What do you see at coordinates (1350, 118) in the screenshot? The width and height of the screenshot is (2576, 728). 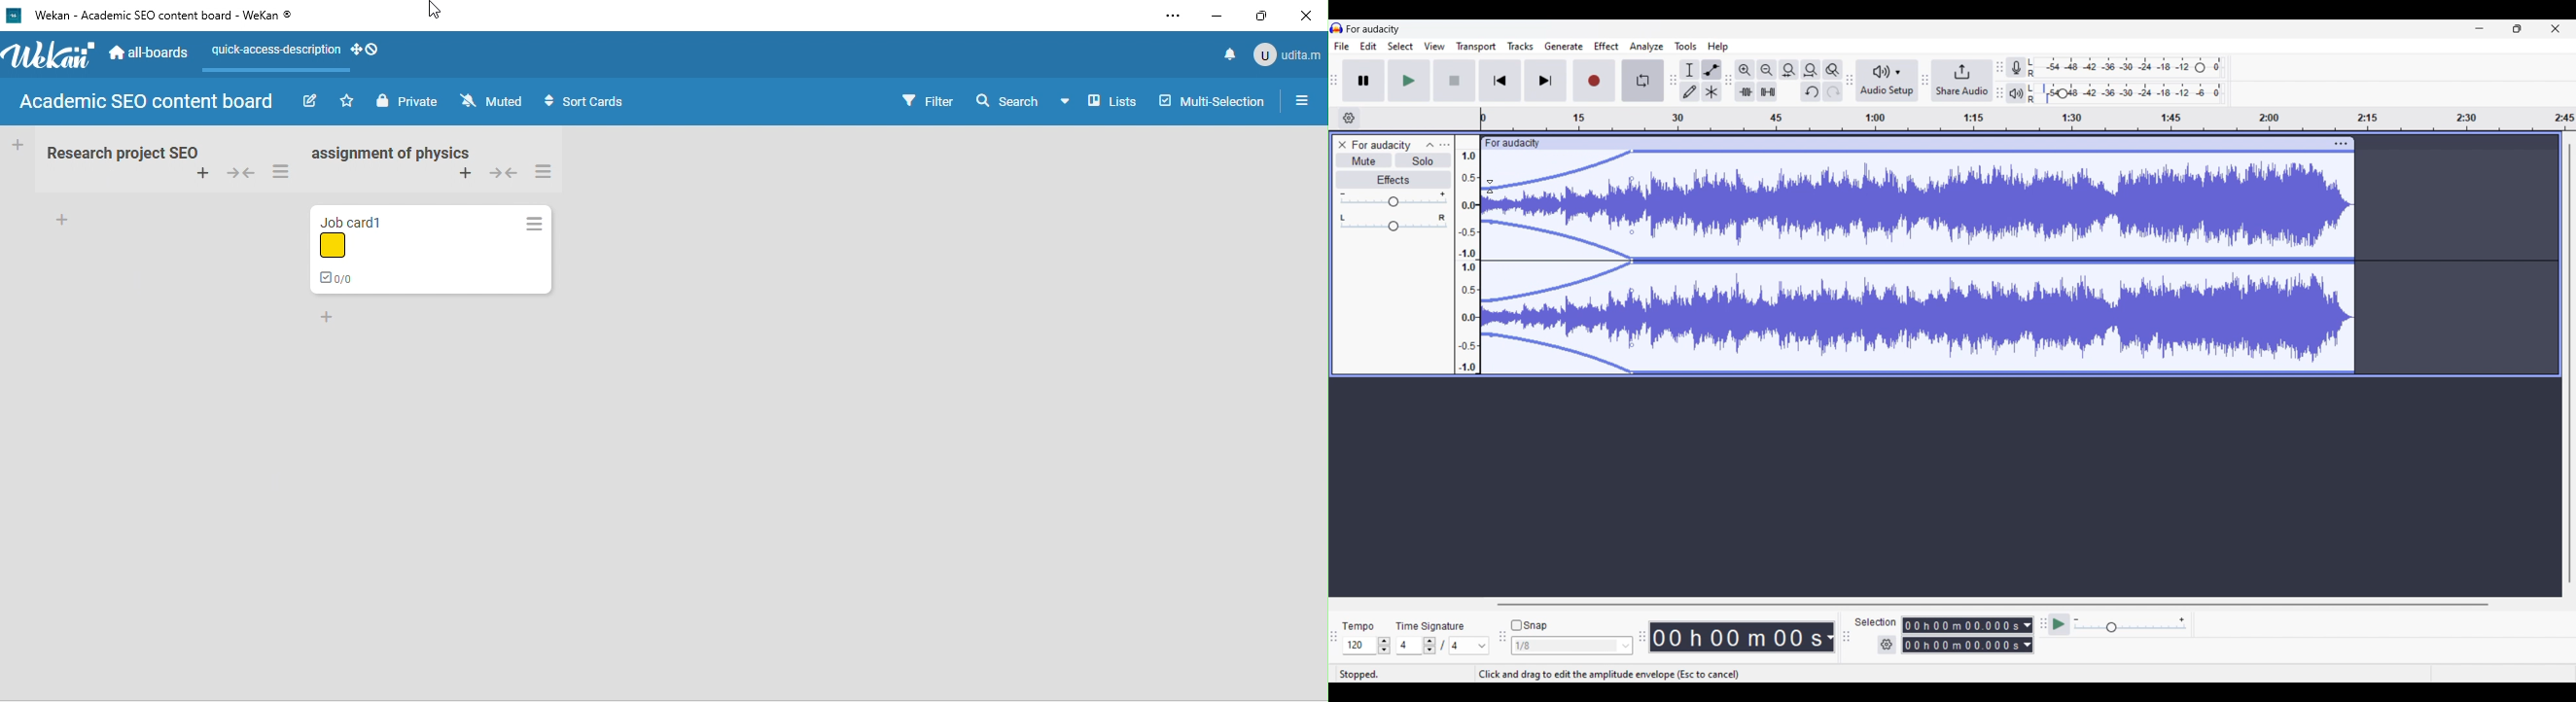 I see `Timeline options` at bounding box center [1350, 118].